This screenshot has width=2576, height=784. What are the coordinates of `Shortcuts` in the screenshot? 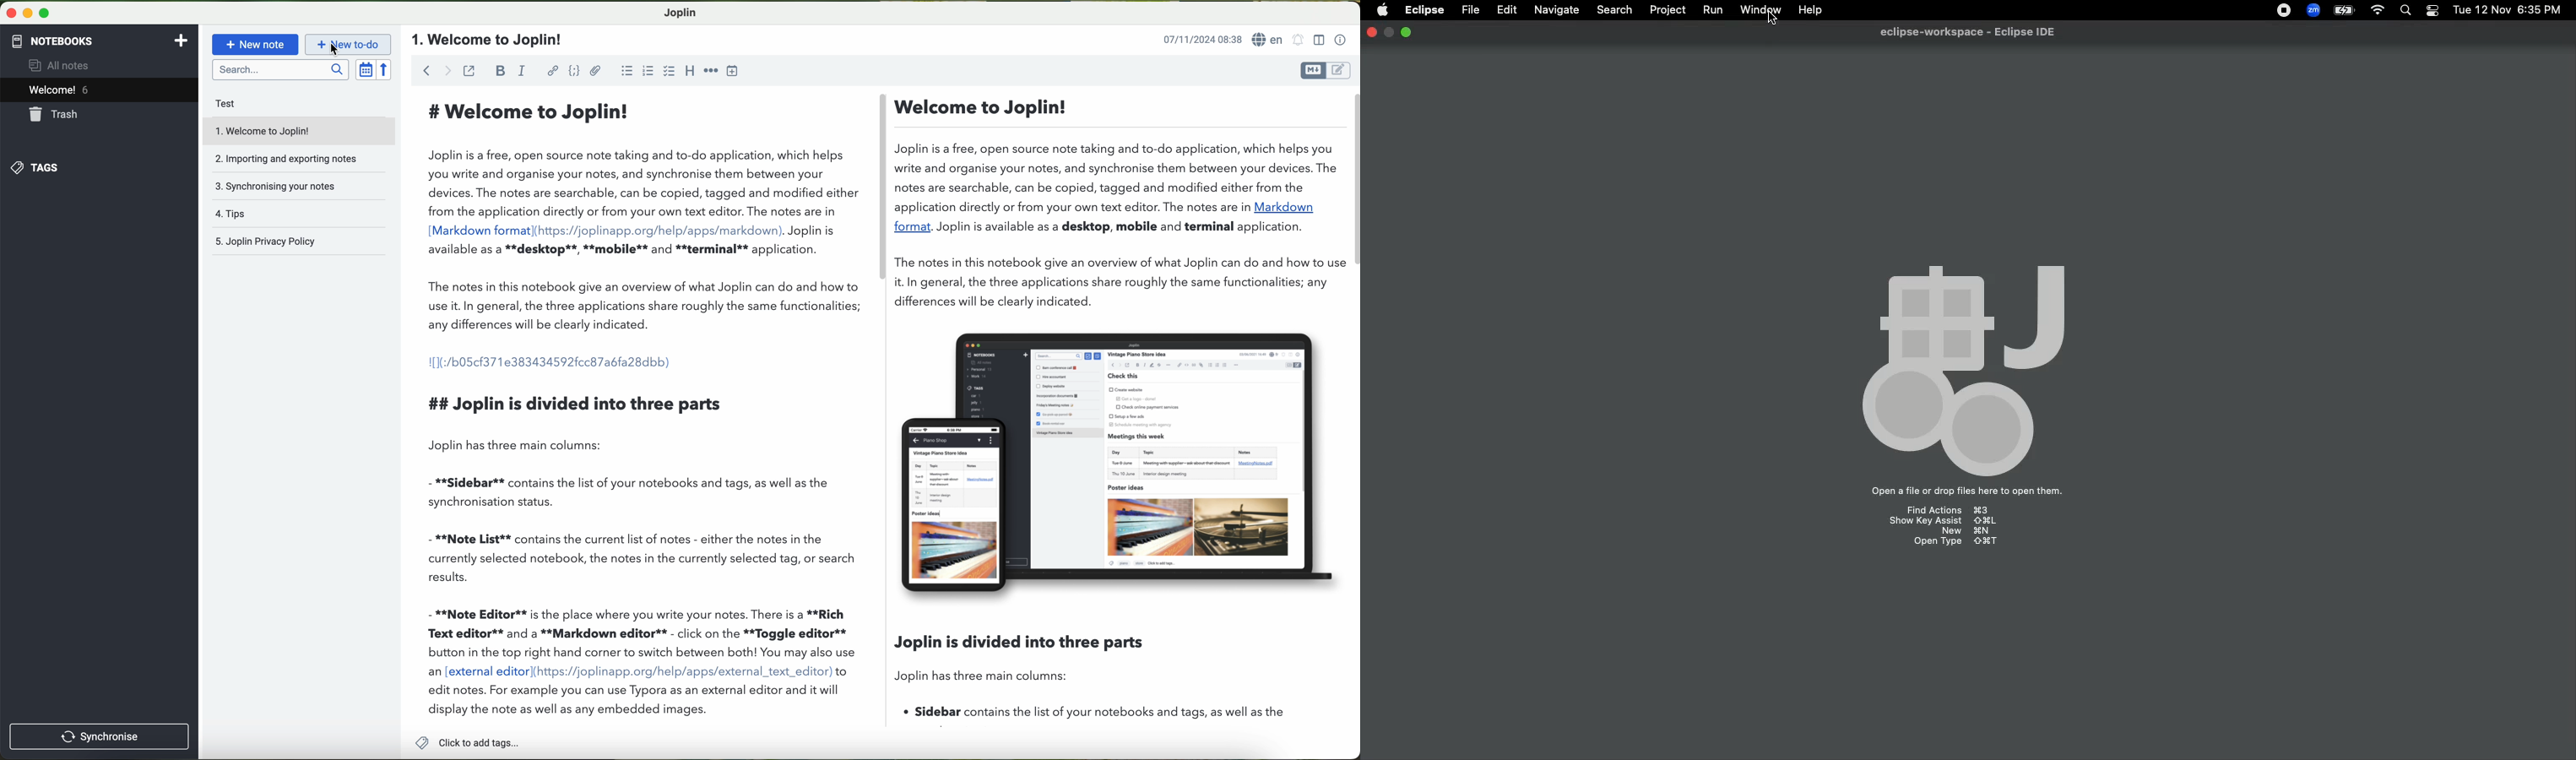 It's located at (1940, 529).